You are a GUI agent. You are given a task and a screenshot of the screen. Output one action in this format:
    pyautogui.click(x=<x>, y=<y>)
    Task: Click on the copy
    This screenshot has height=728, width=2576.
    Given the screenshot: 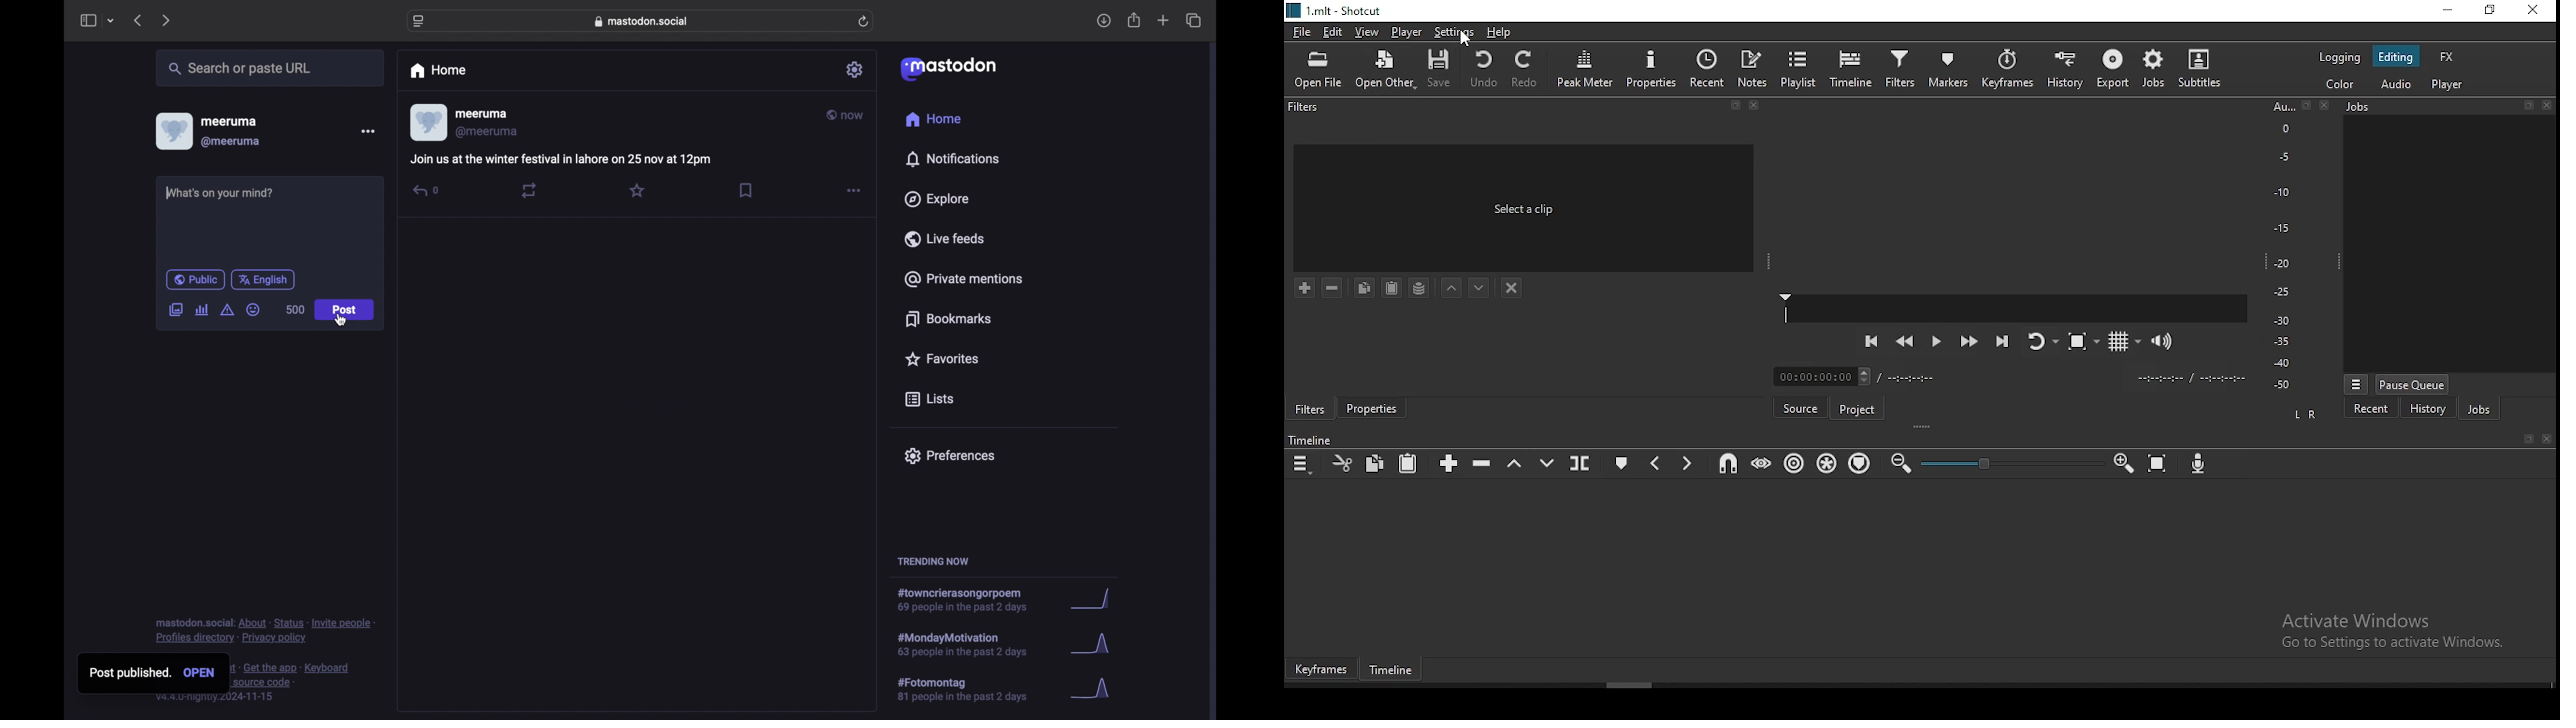 What is the action you would take?
    pyautogui.click(x=1378, y=464)
    